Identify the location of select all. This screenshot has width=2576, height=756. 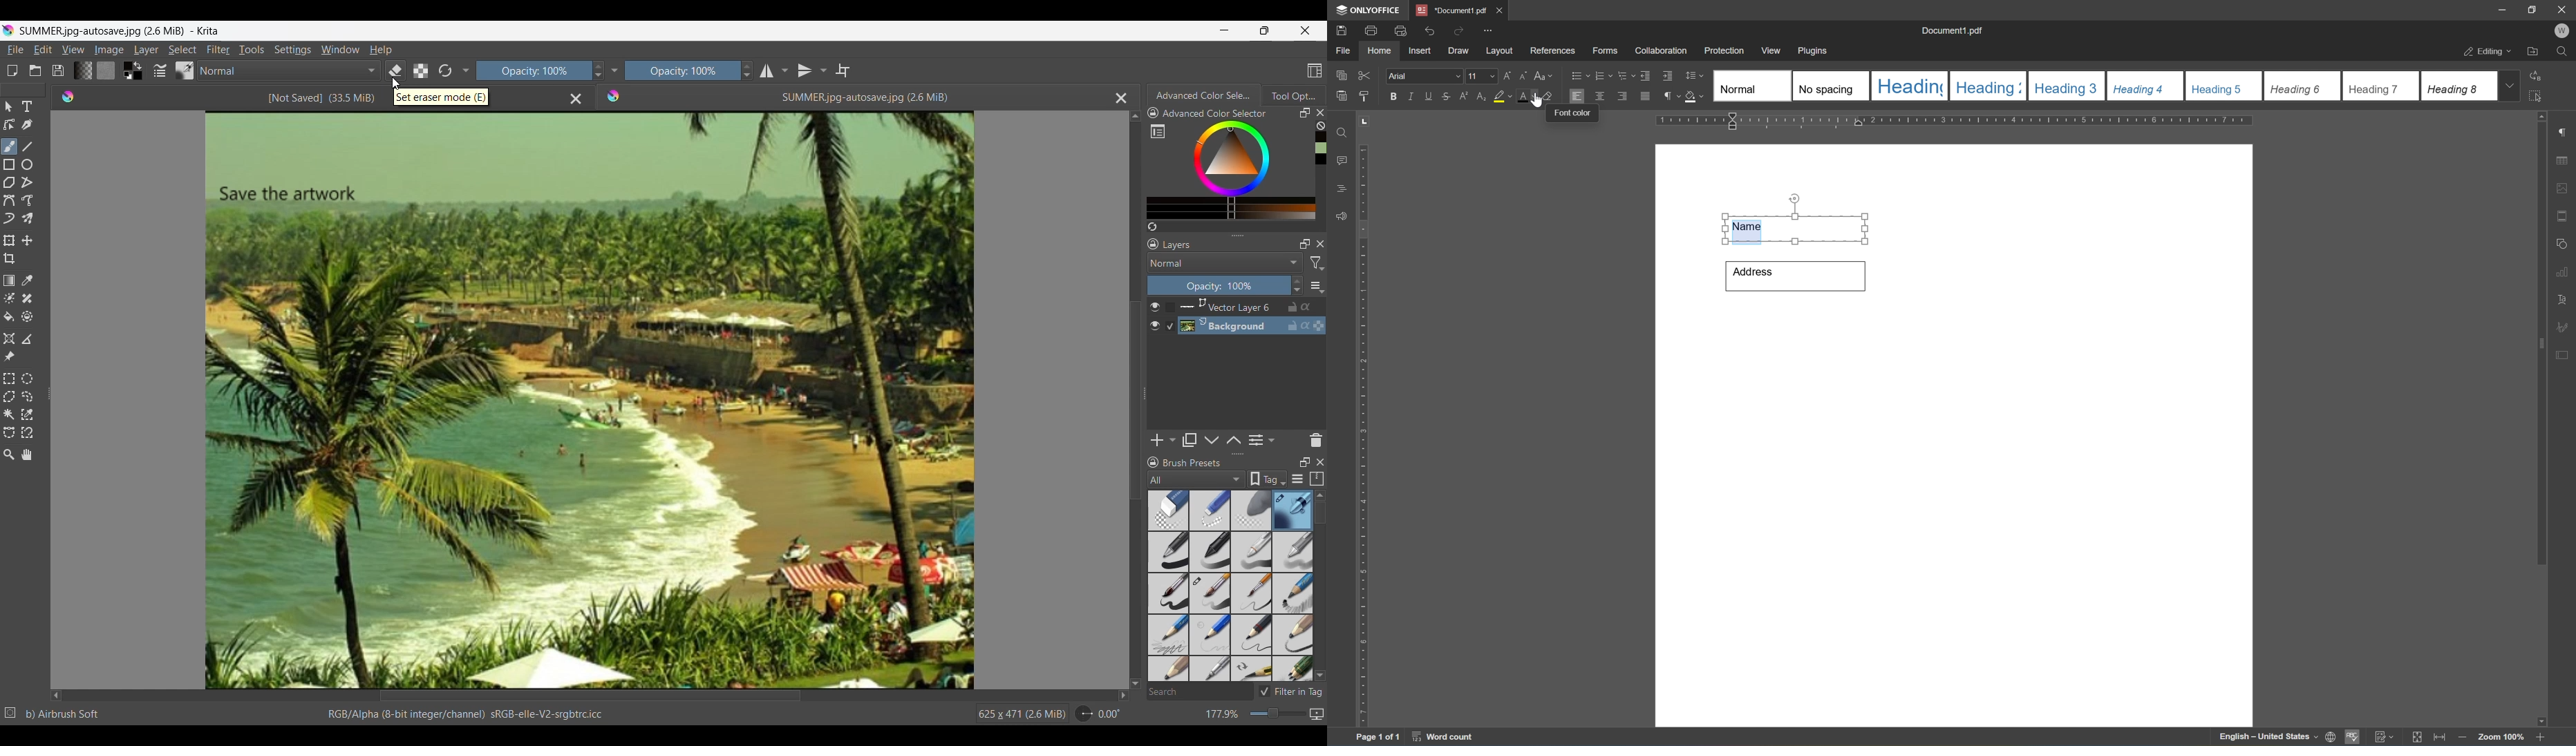
(2542, 99).